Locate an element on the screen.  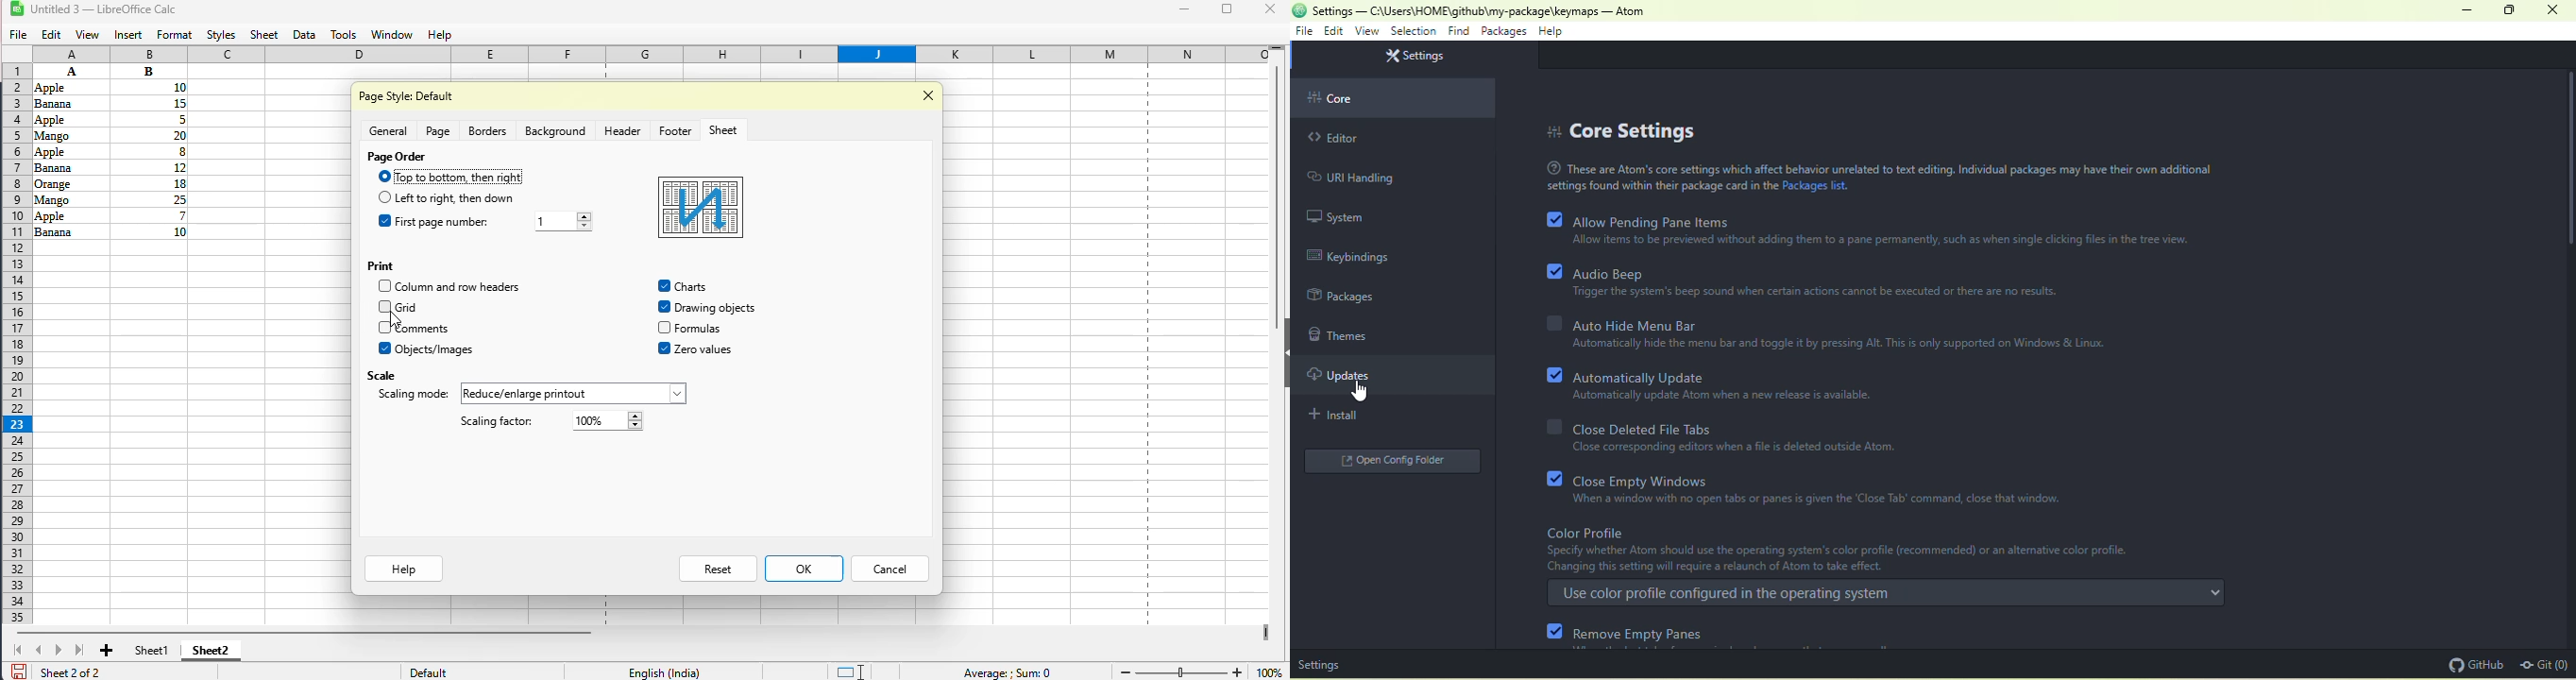
 is located at coordinates (383, 221).